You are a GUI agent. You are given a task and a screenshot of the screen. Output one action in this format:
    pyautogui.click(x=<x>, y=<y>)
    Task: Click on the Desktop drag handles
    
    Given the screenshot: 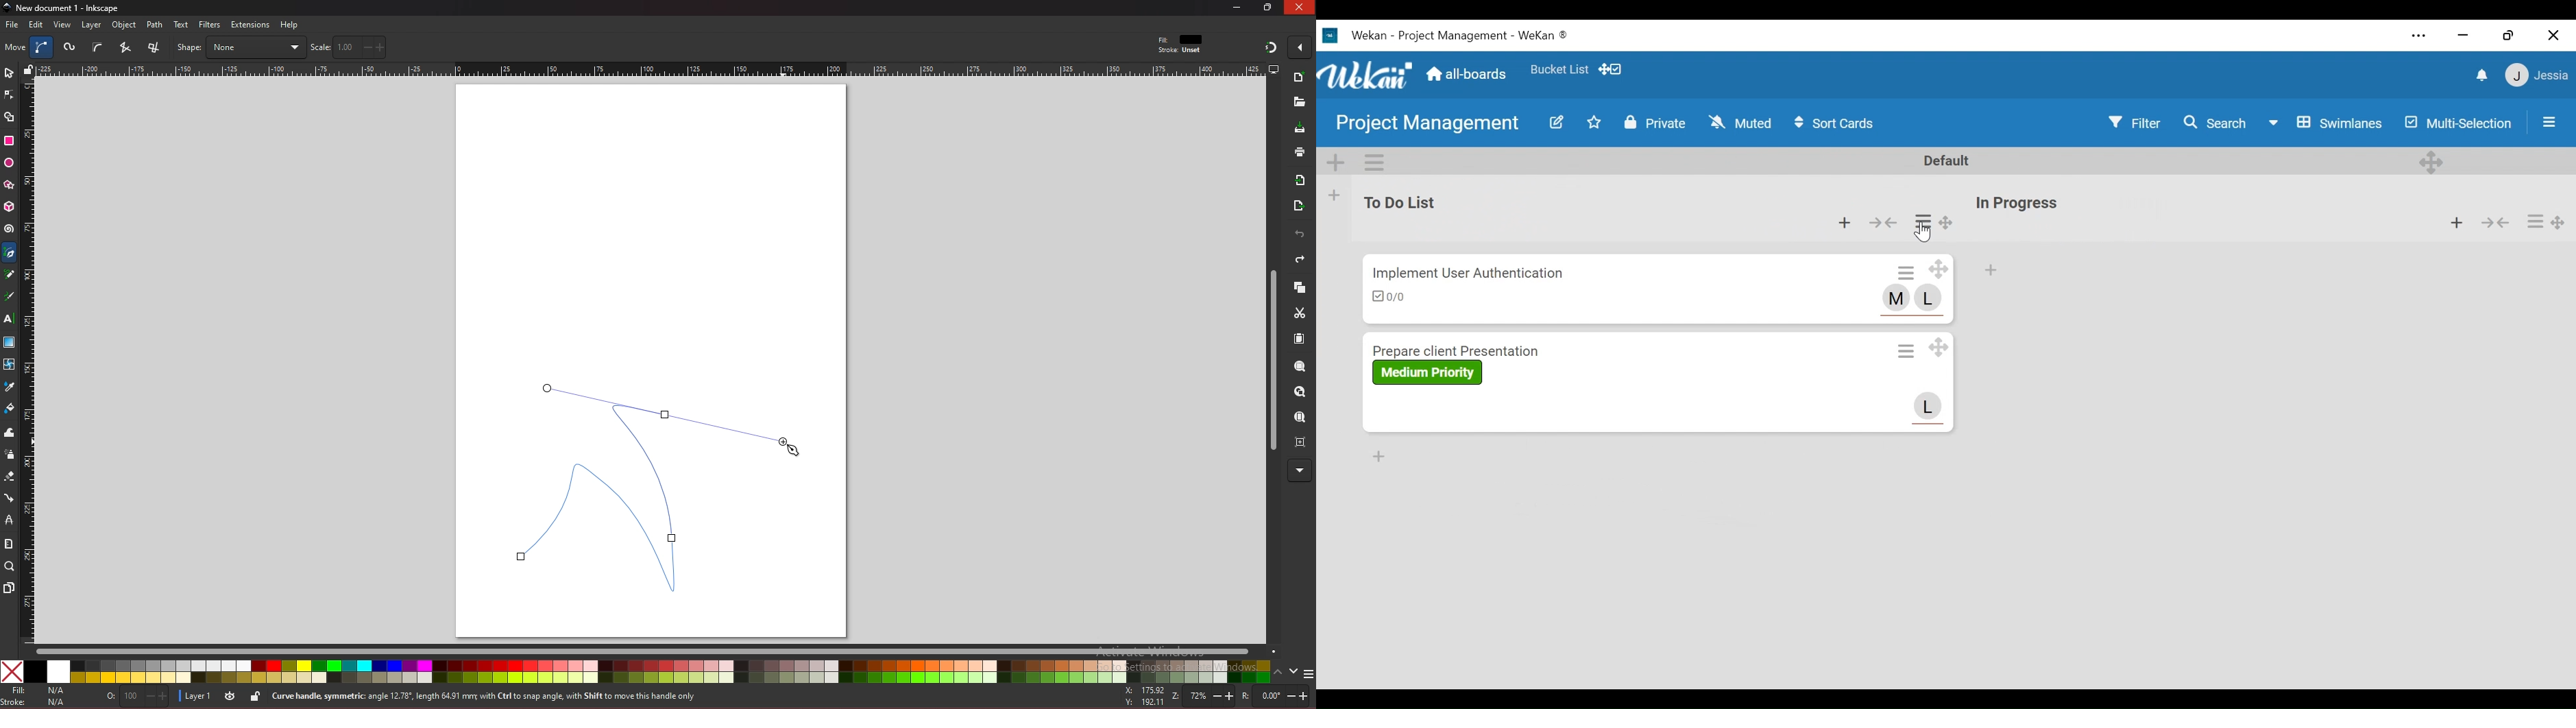 What is the action you would take?
    pyautogui.click(x=2432, y=161)
    